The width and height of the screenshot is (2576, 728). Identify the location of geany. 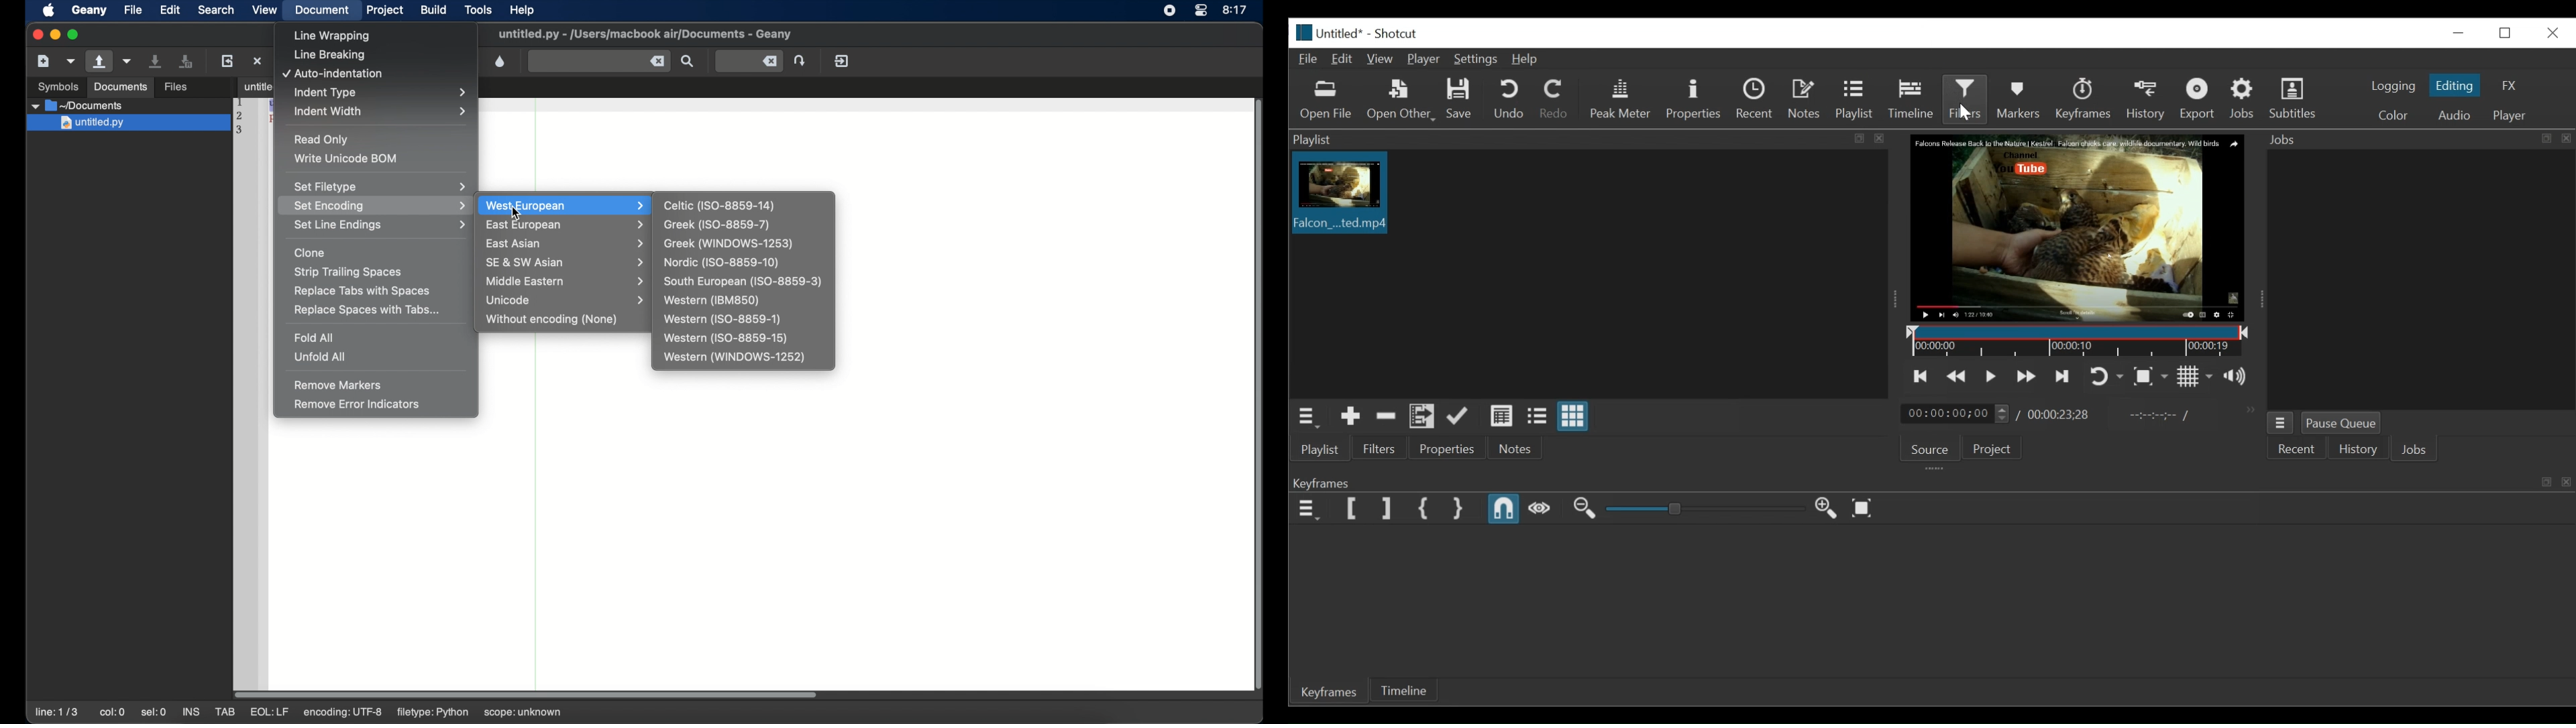
(89, 10).